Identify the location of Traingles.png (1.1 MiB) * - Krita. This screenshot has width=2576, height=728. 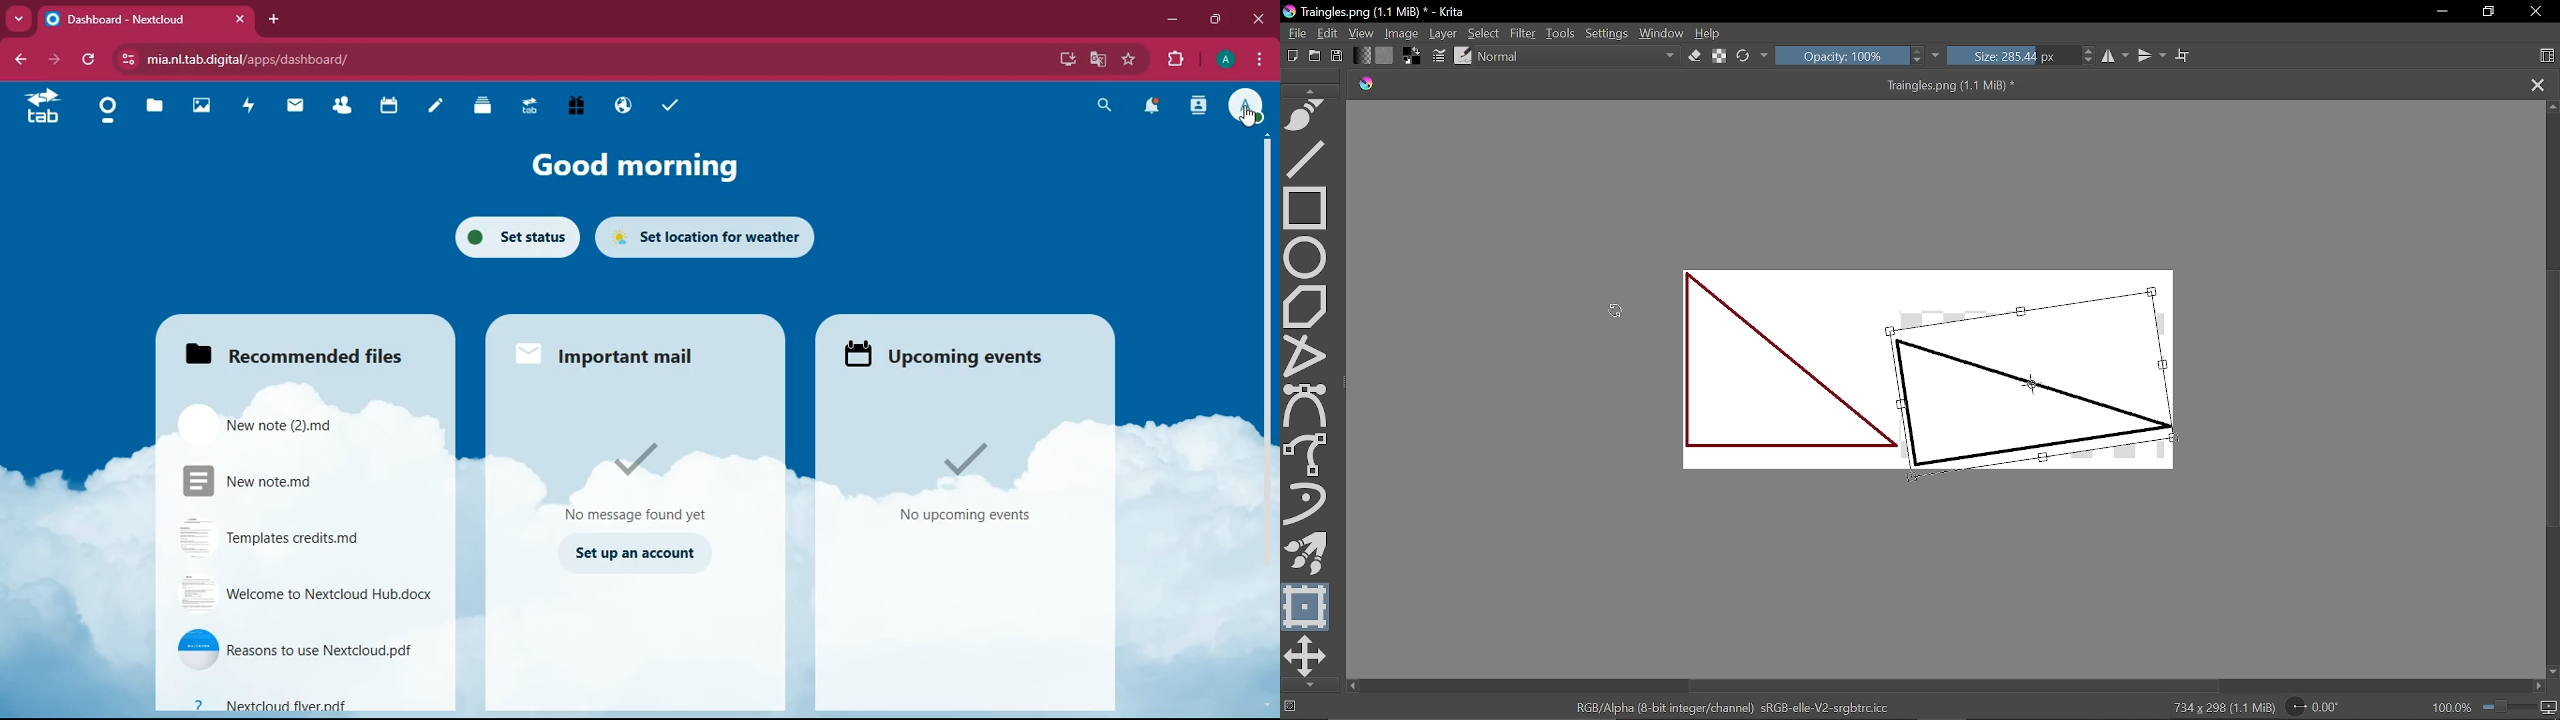
(1378, 13).